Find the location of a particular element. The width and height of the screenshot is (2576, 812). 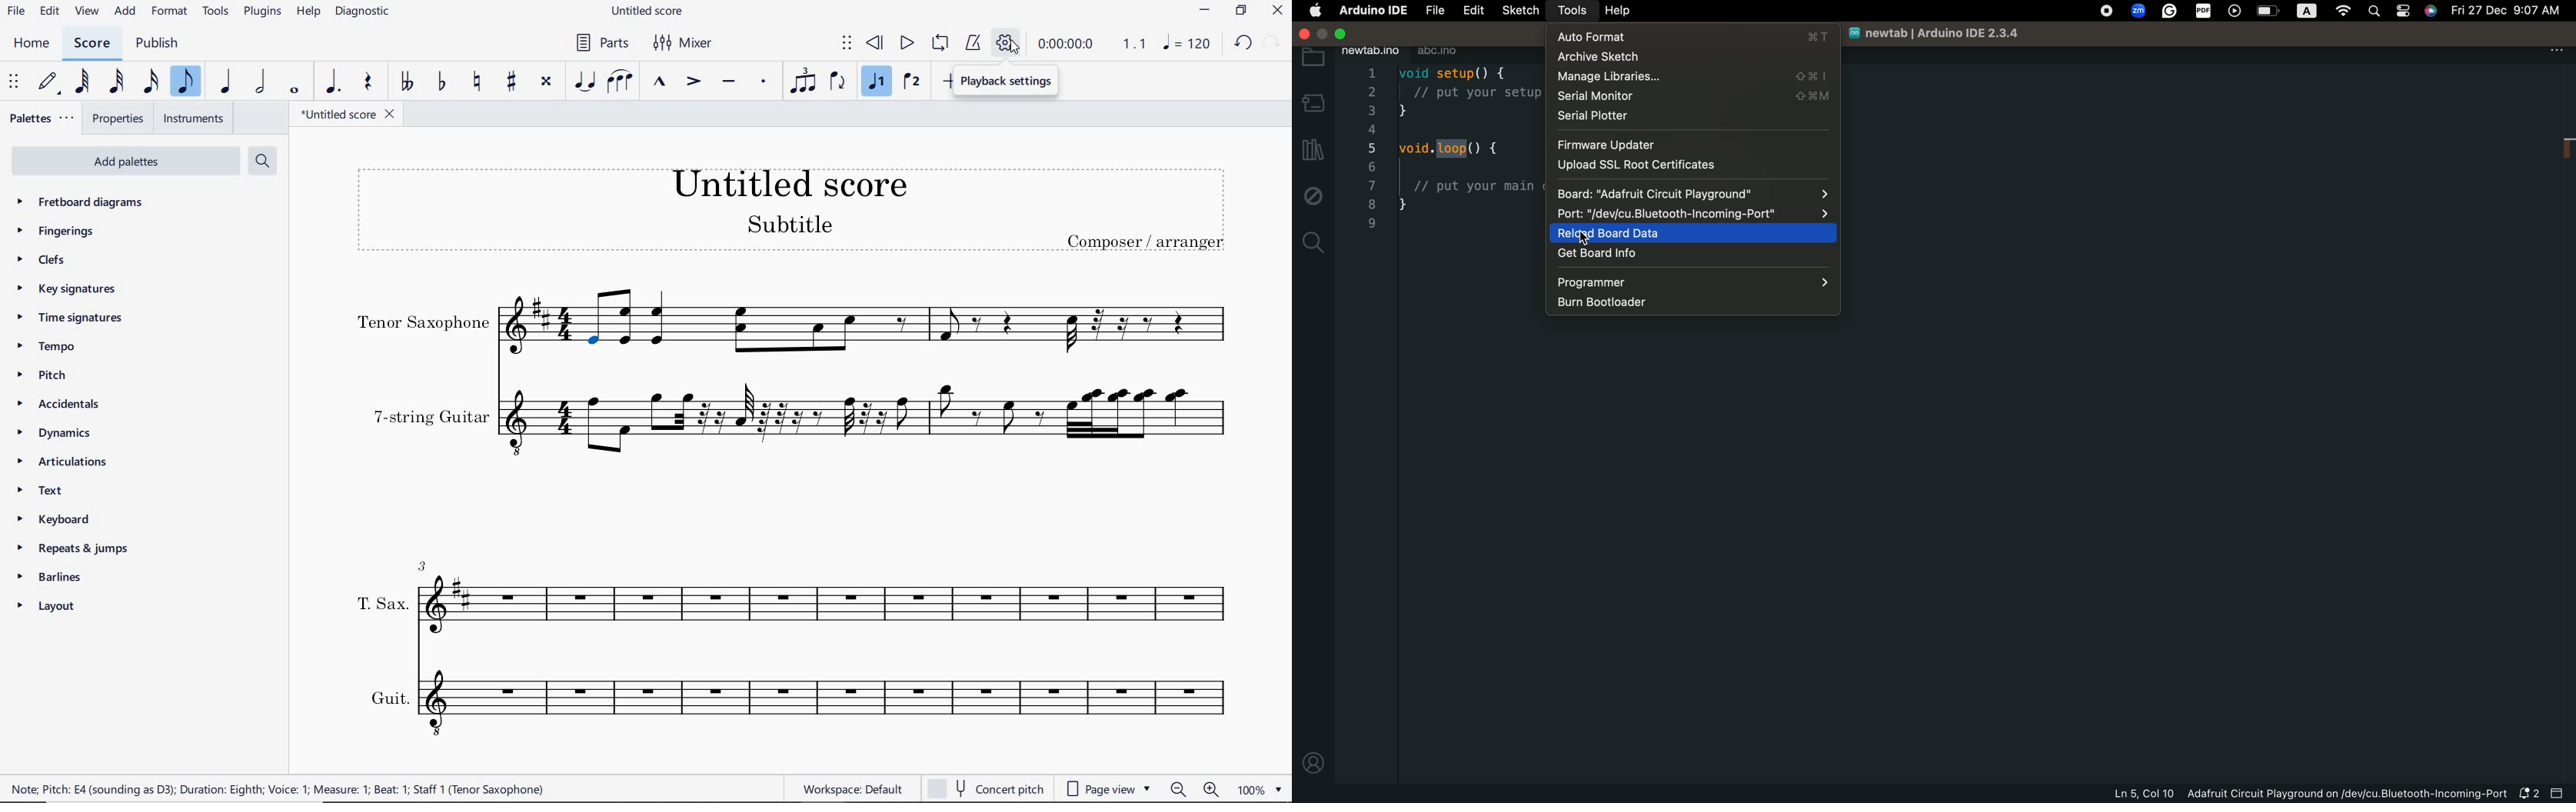

PUBLISH is located at coordinates (157, 46).